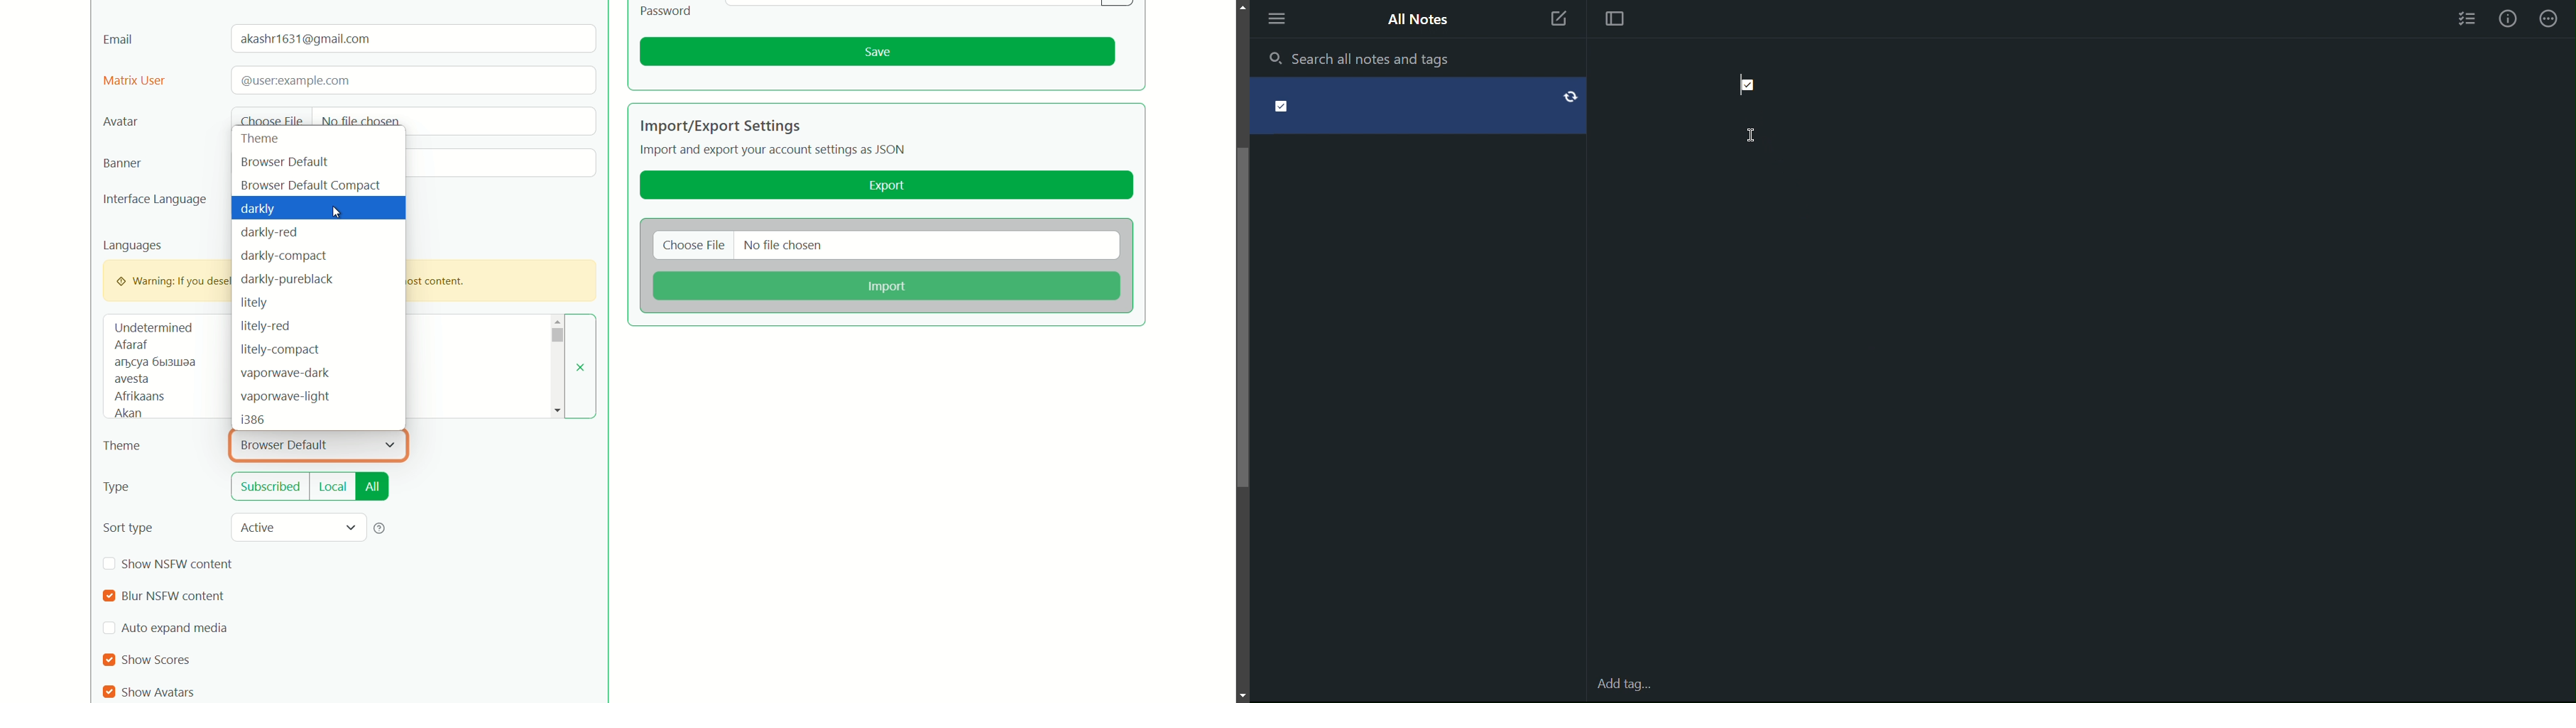 This screenshot has width=2576, height=728. Describe the element at coordinates (264, 327) in the screenshot. I see `litely red` at that location.